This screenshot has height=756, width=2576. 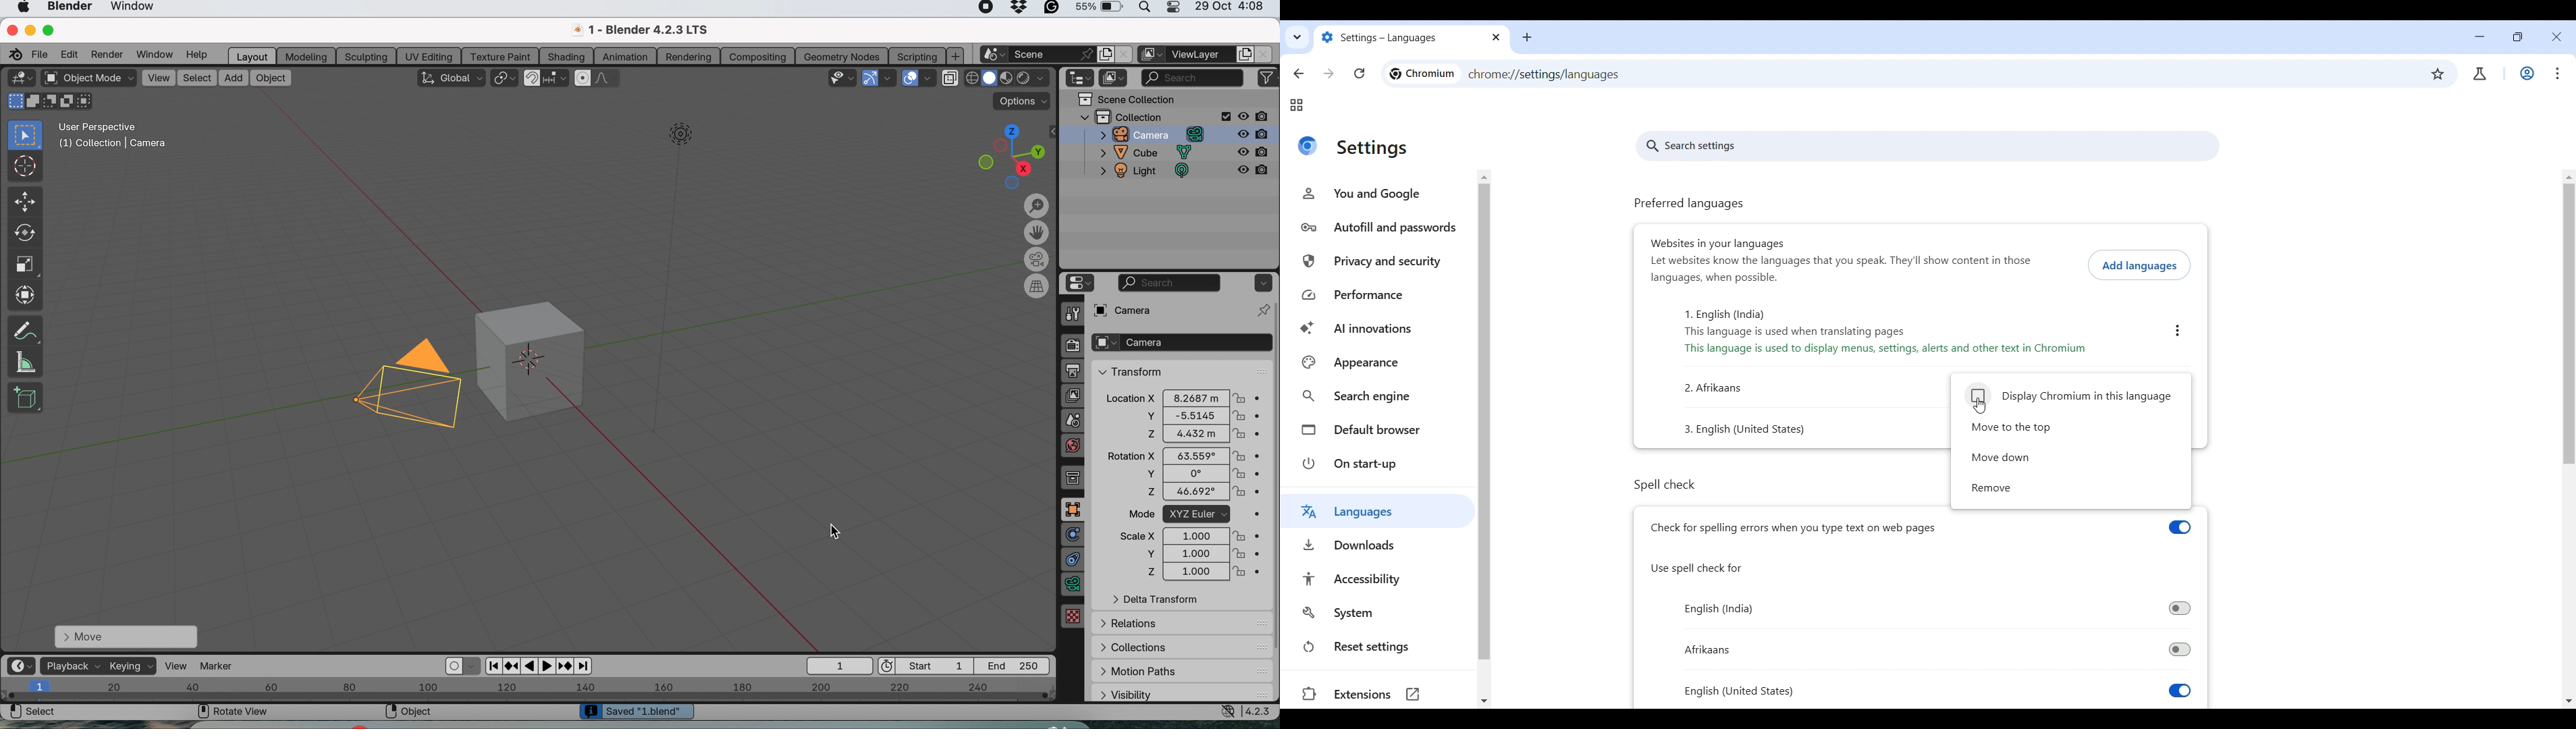 I want to click on 29 Oct 4:08, so click(x=1231, y=7).